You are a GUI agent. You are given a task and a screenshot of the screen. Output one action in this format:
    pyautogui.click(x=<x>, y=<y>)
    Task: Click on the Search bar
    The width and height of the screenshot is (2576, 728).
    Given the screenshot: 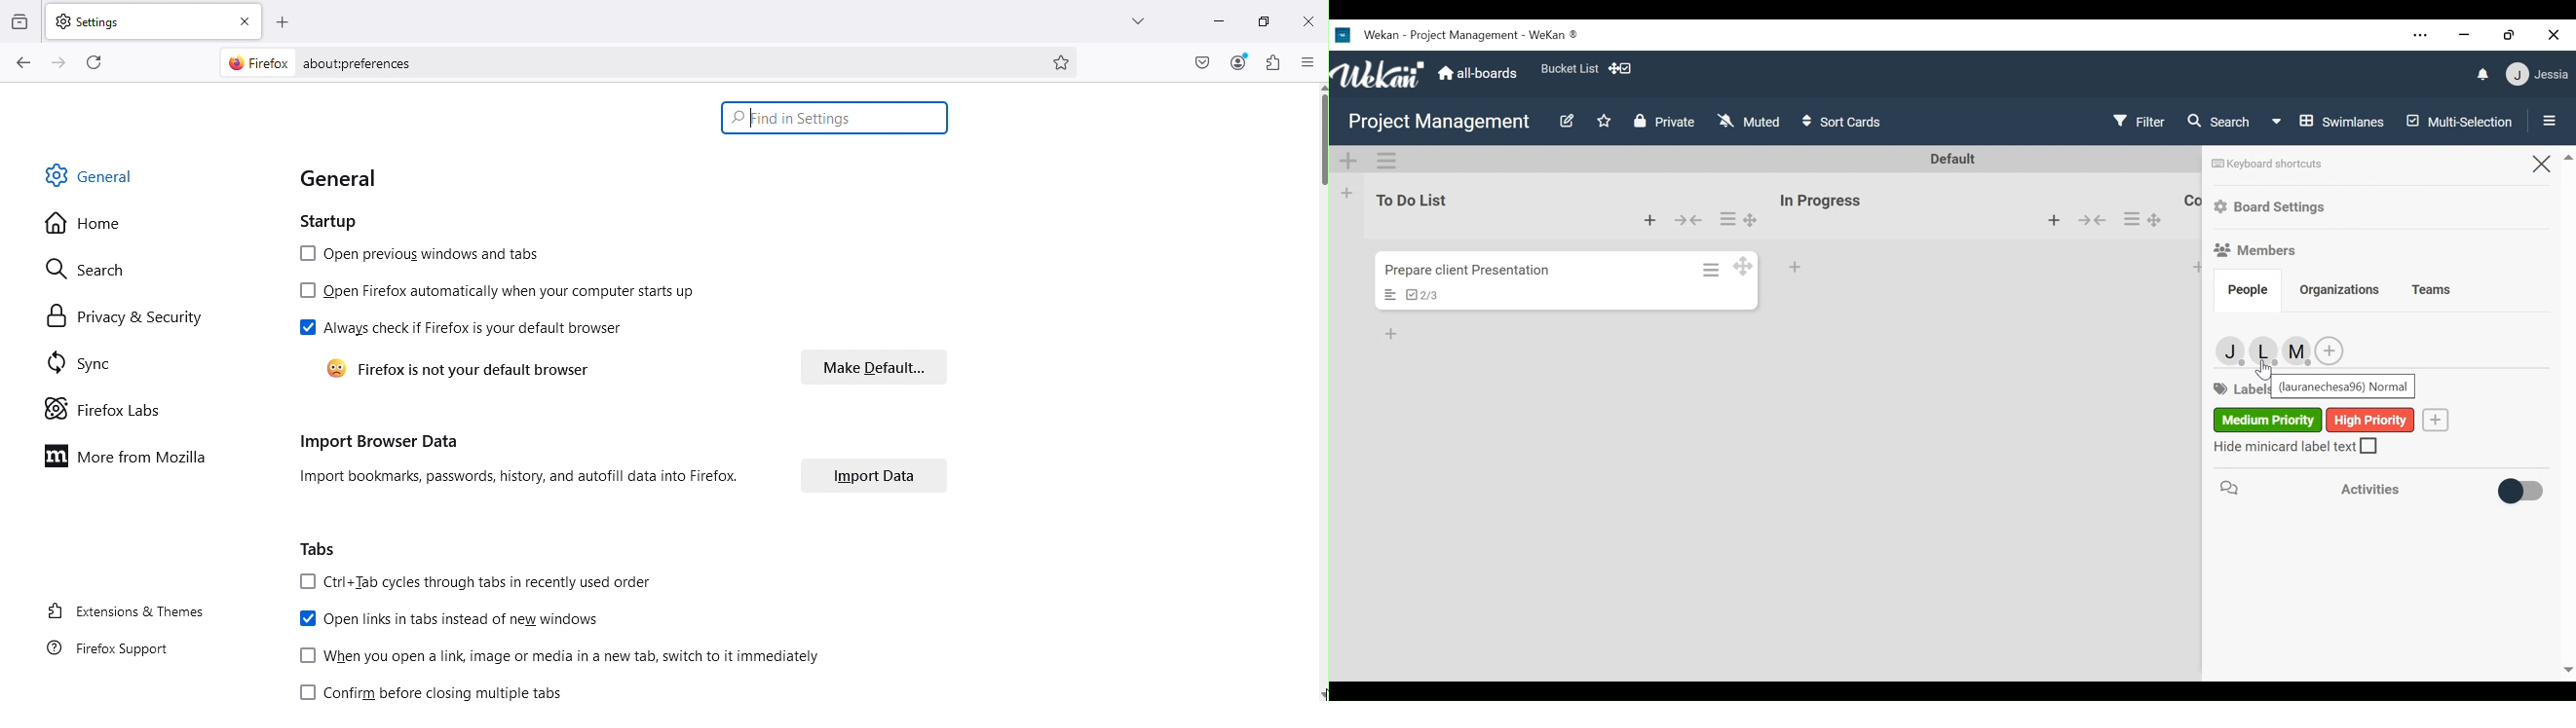 What is the action you would take?
    pyautogui.click(x=834, y=118)
    